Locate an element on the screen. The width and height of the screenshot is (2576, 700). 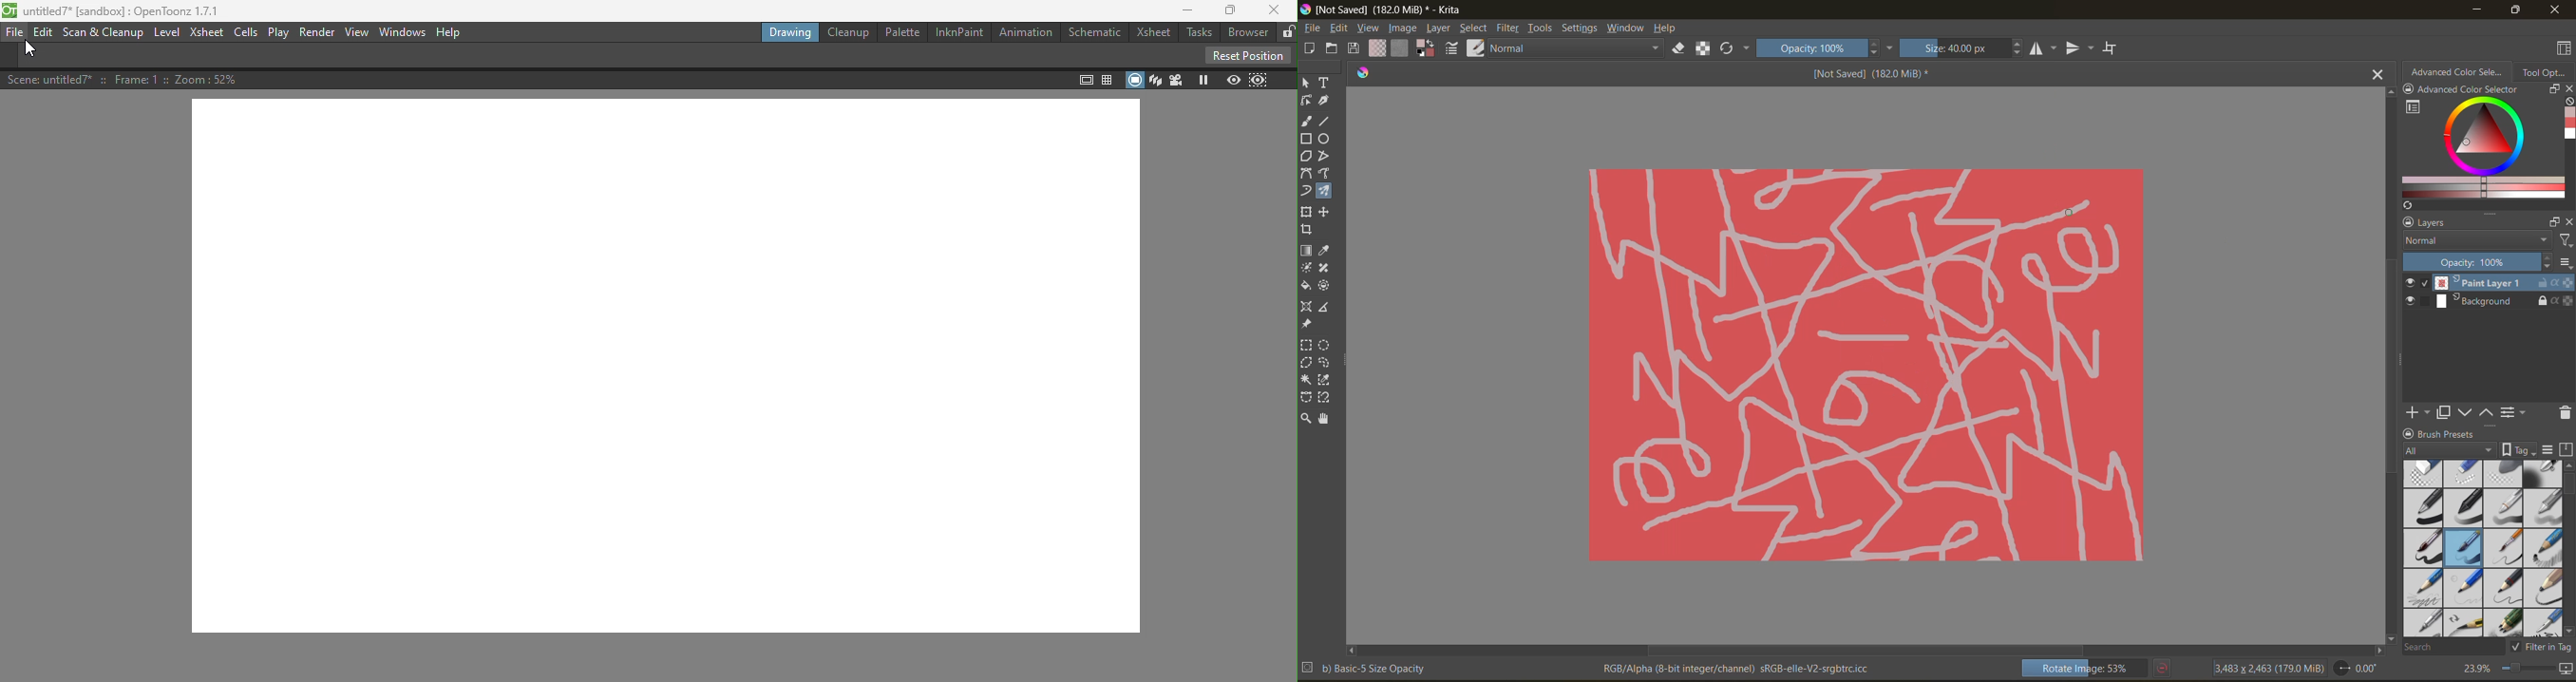
Edit is located at coordinates (44, 33).